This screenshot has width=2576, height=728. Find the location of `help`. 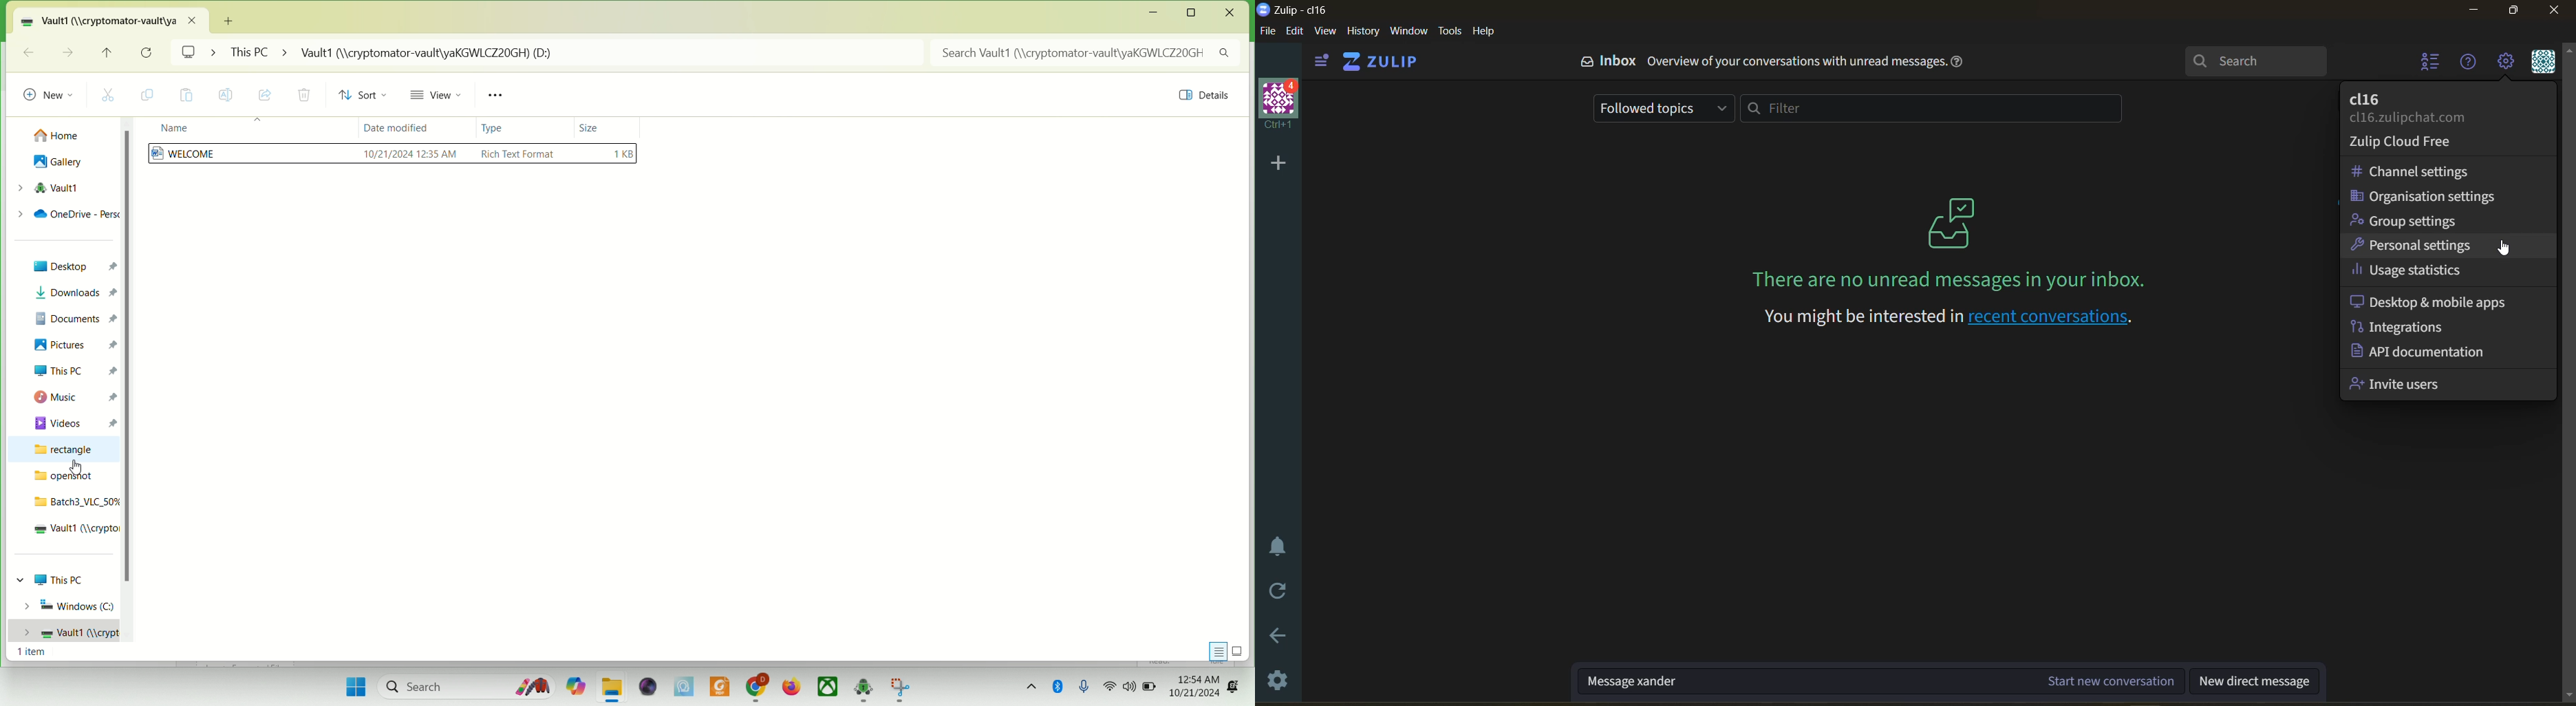

help is located at coordinates (1486, 33).